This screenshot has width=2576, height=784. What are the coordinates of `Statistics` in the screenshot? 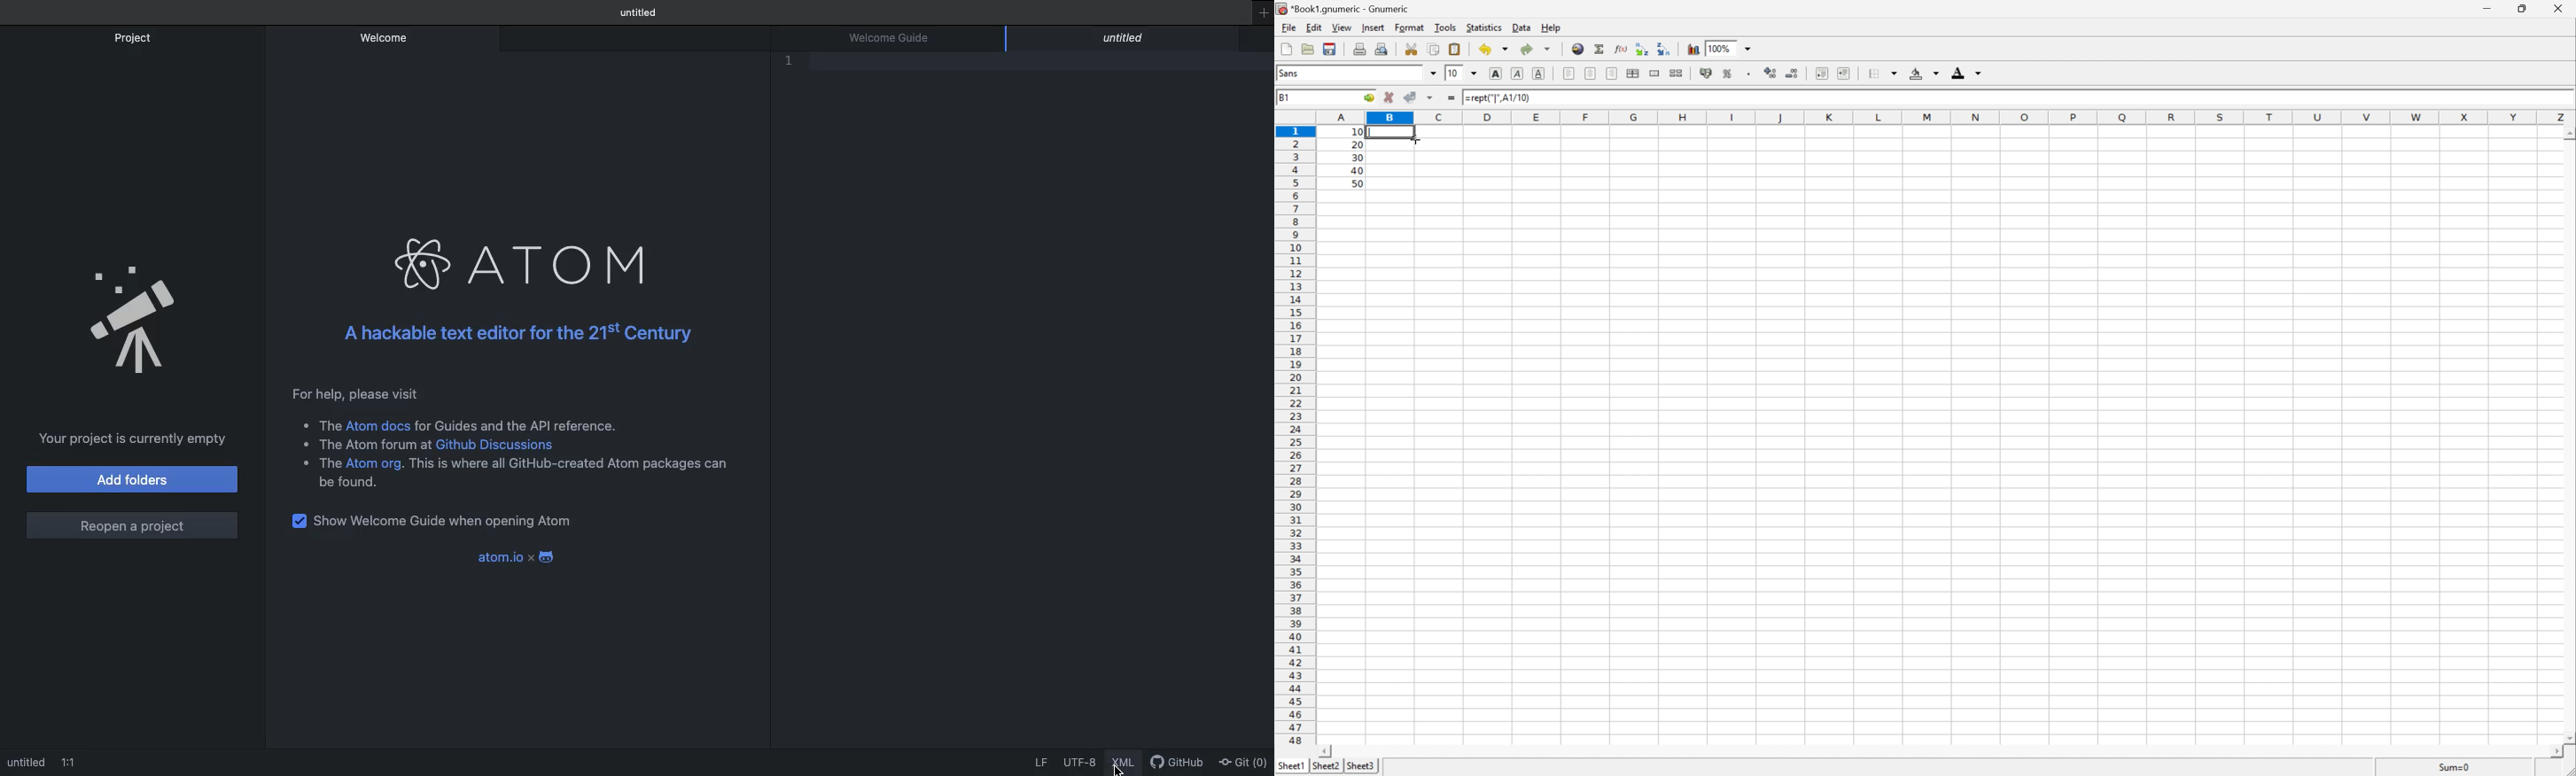 It's located at (1483, 27).